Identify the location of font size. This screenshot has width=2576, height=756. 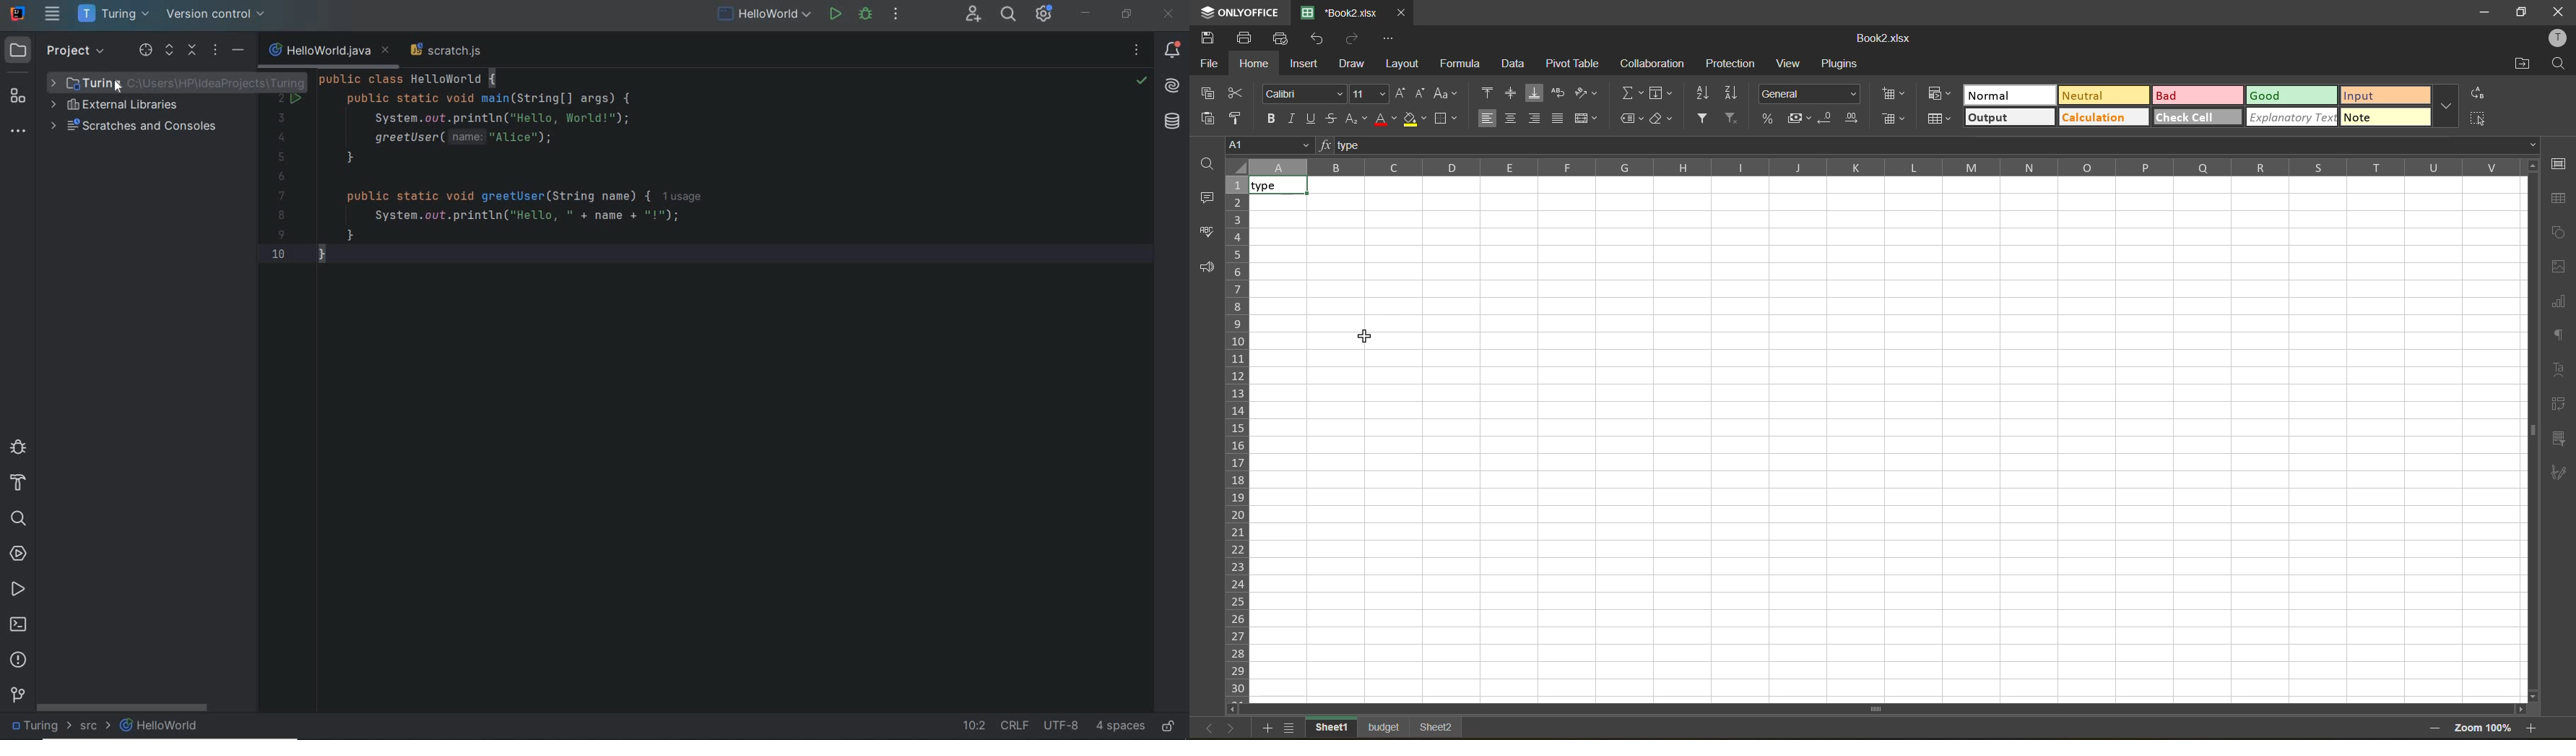
(1370, 93).